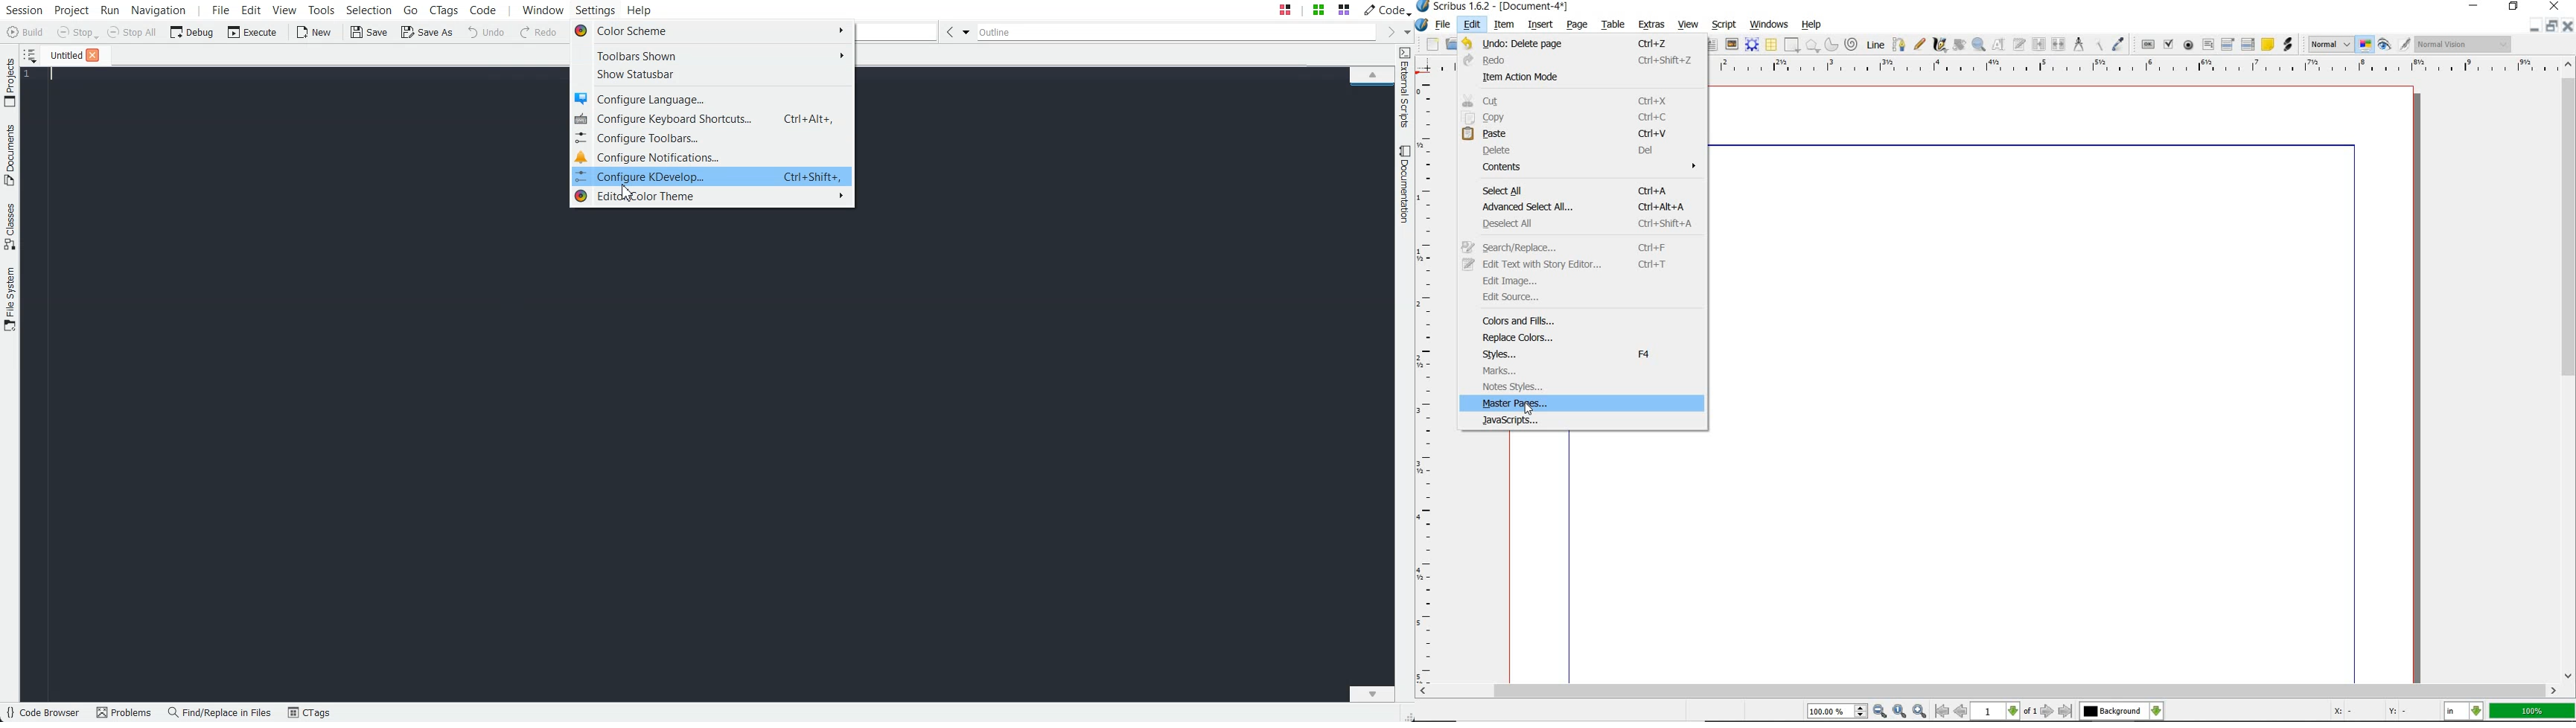 The width and height of the screenshot is (2576, 728). I want to click on edit, so click(1471, 26).